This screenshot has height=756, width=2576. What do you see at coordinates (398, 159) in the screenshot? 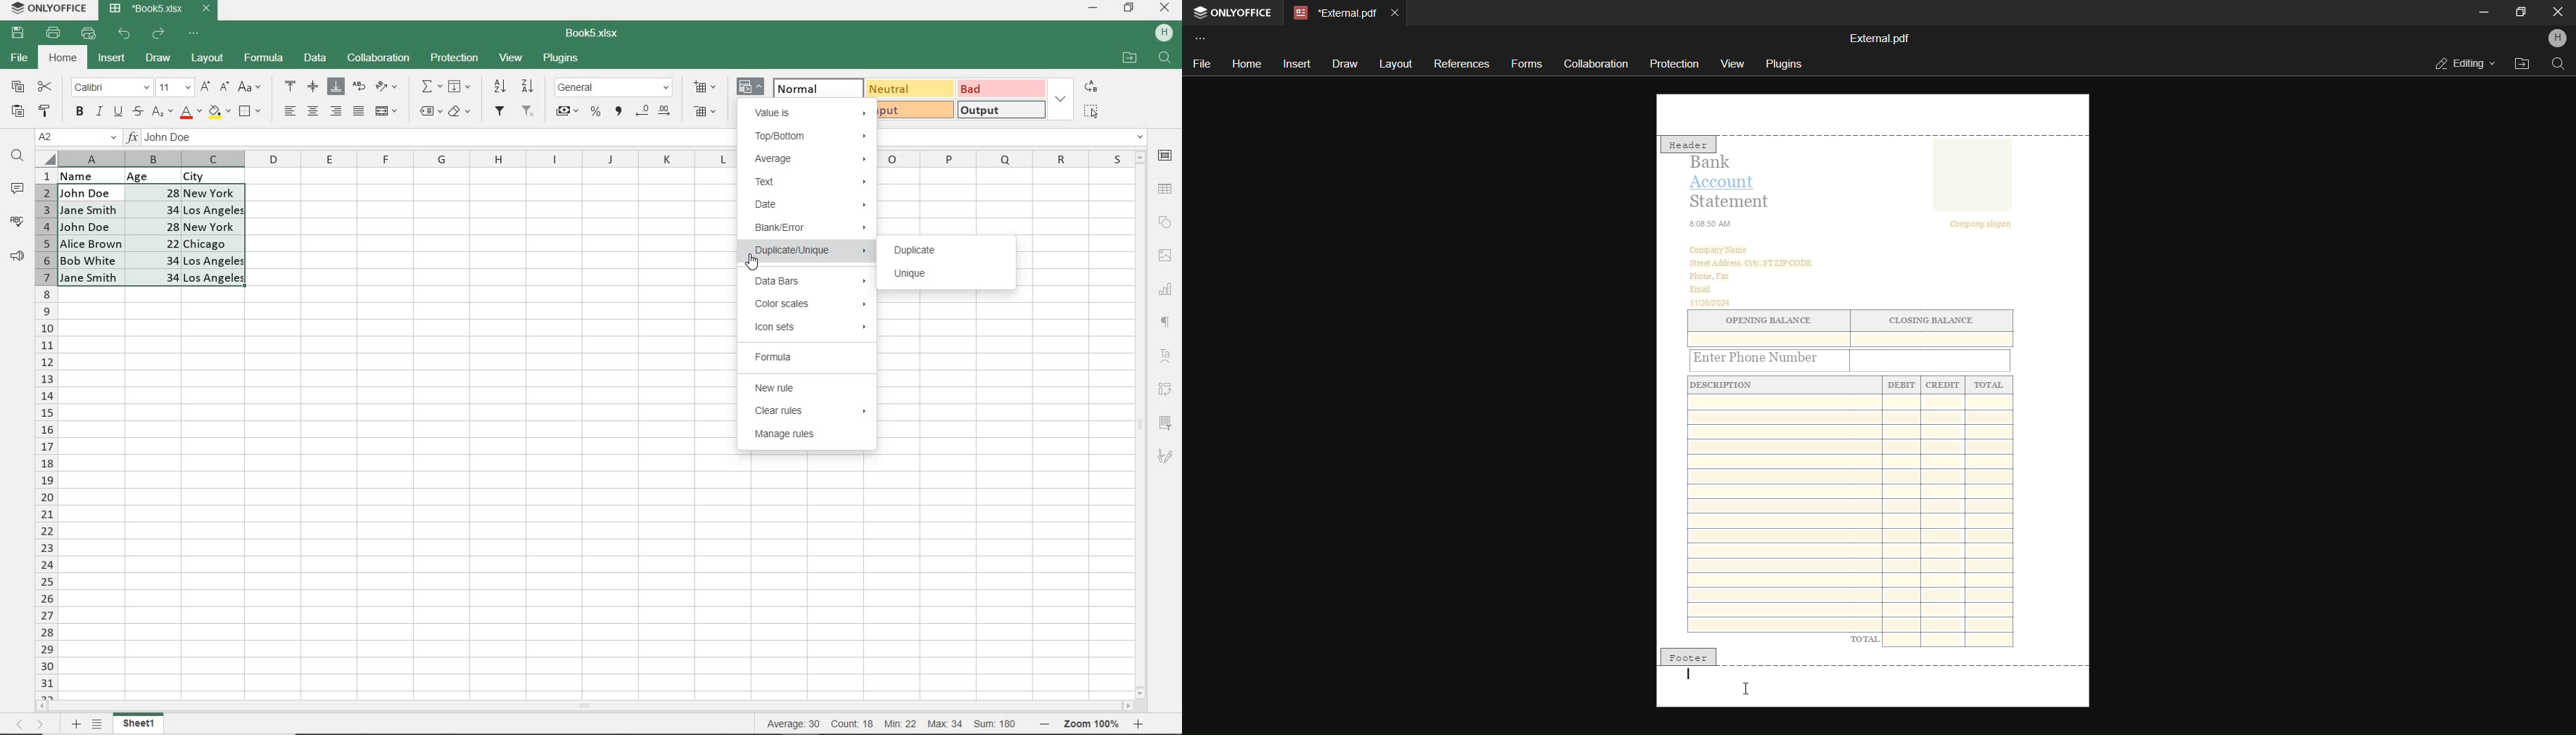
I see `COLUMNS` at bounding box center [398, 159].